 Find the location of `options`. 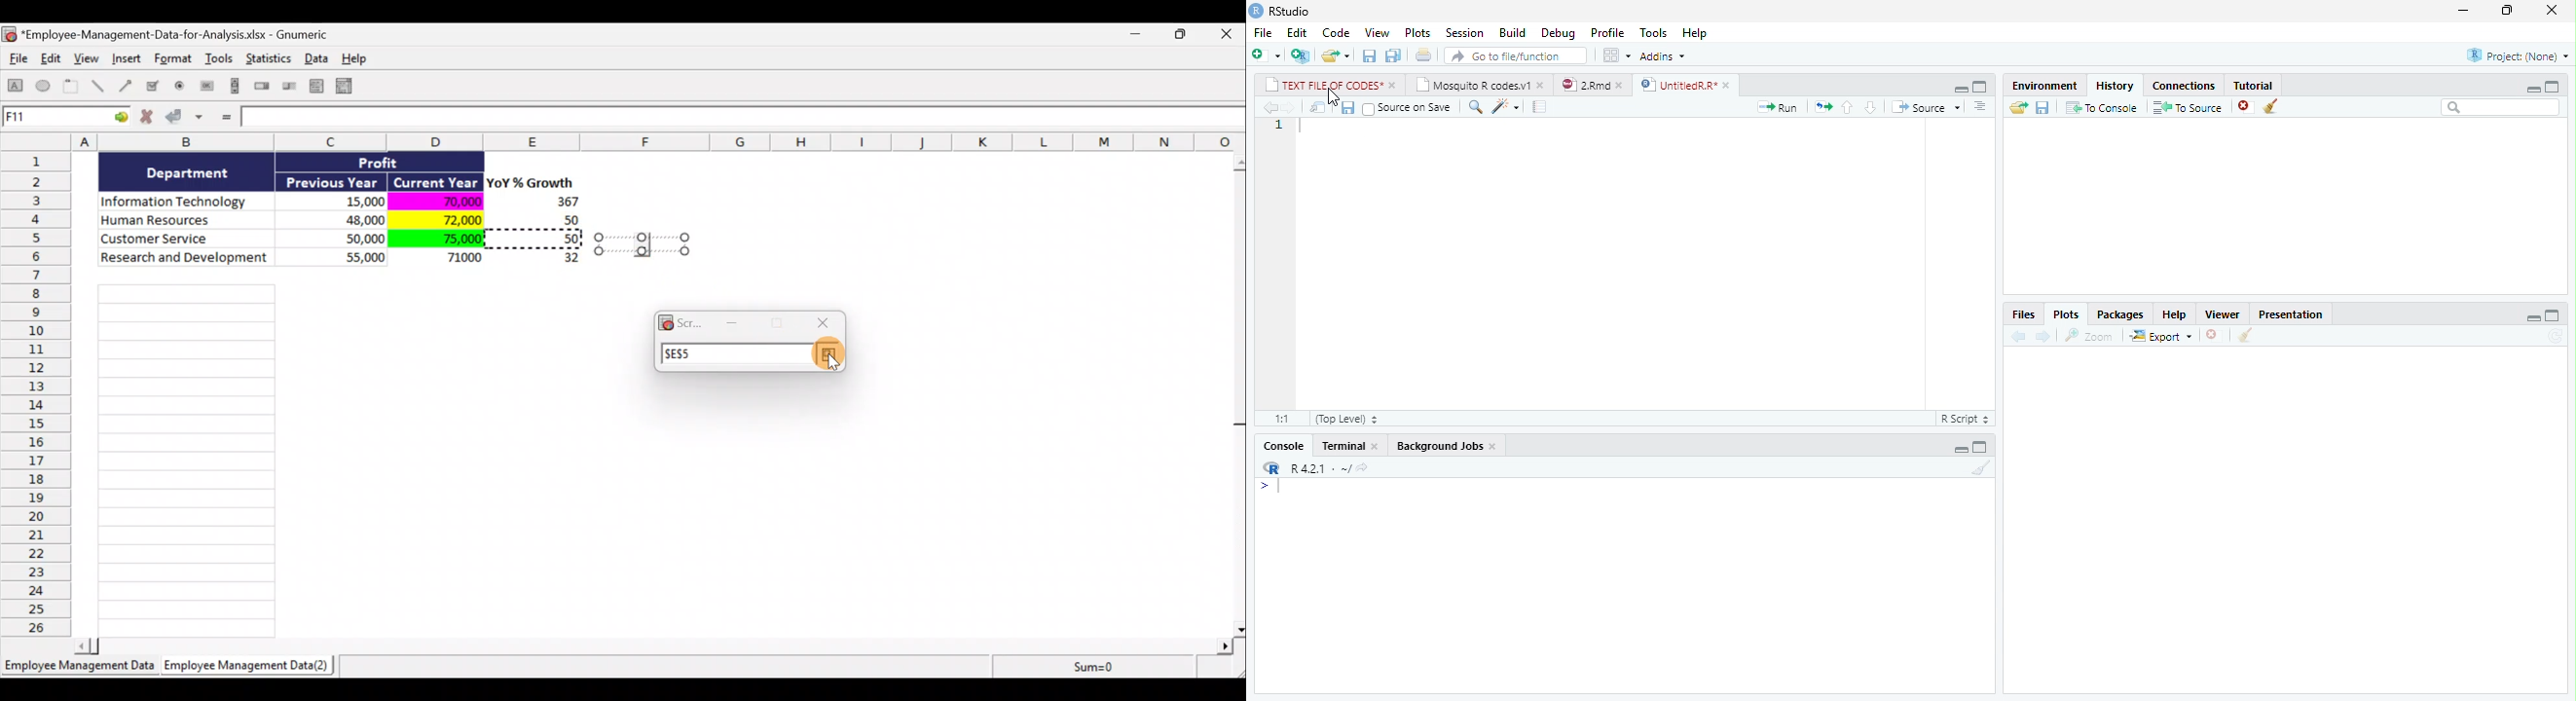

options is located at coordinates (1616, 55).